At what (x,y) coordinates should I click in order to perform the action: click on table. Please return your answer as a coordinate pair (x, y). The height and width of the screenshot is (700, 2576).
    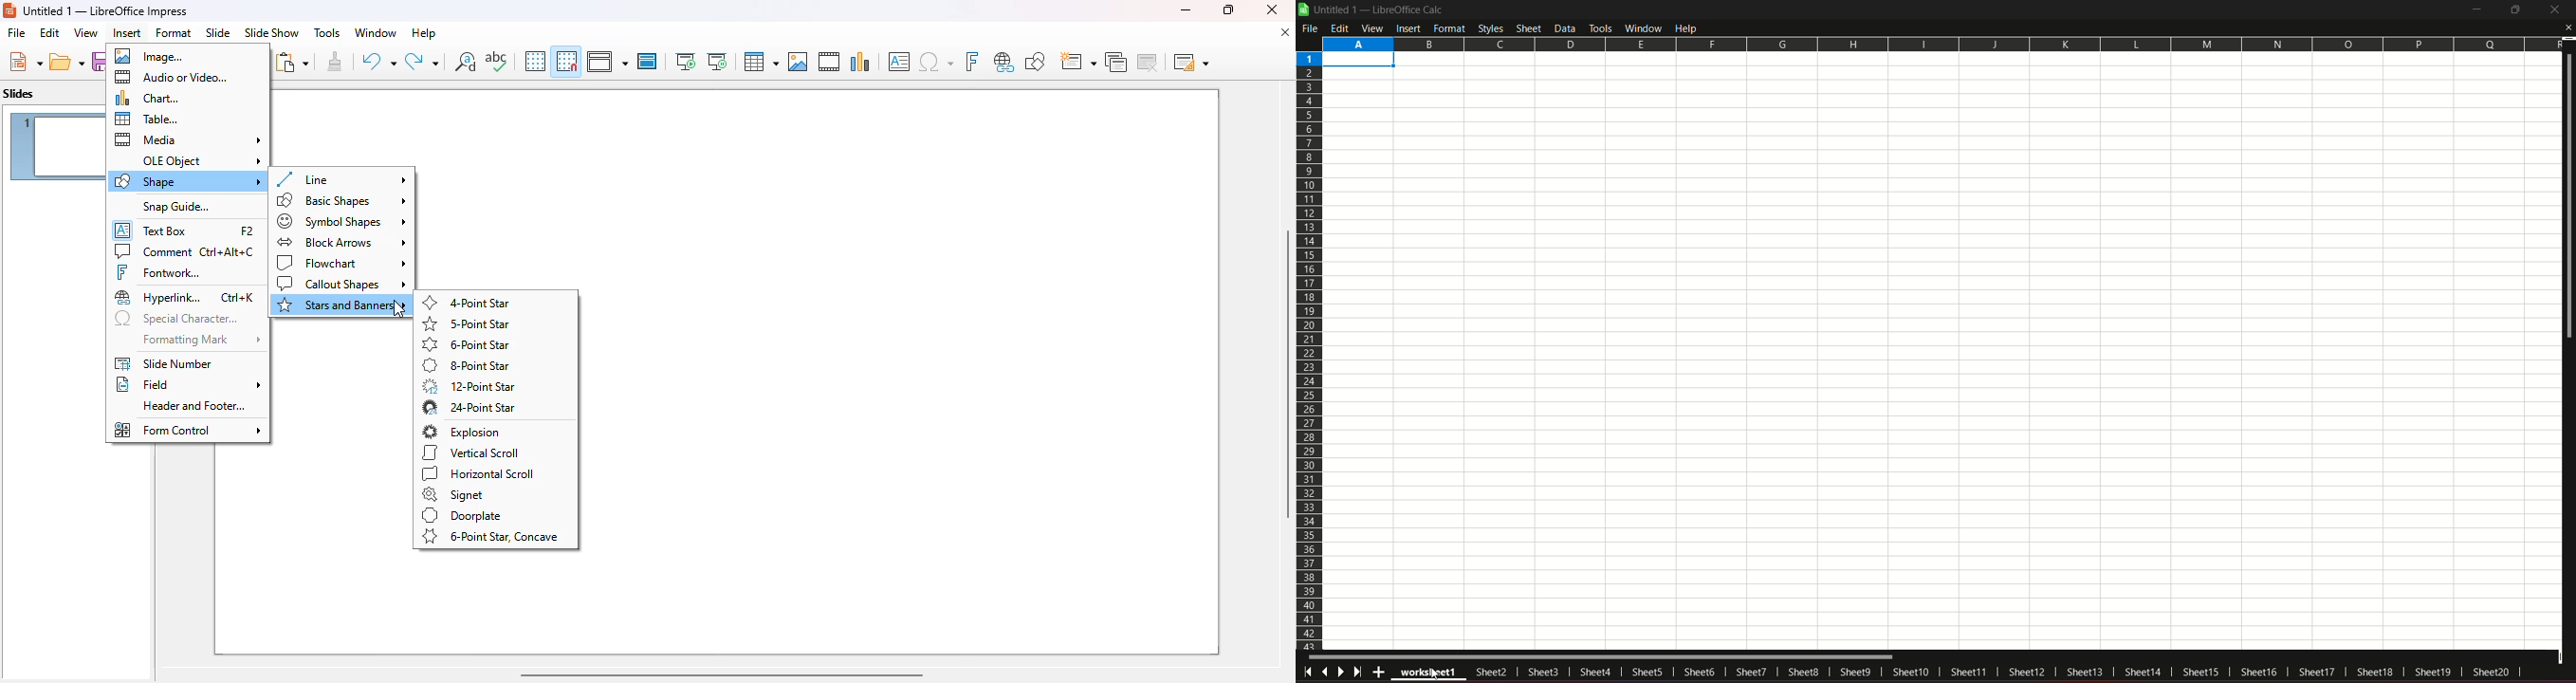
    Looking at the image, I should click on (147, 119).